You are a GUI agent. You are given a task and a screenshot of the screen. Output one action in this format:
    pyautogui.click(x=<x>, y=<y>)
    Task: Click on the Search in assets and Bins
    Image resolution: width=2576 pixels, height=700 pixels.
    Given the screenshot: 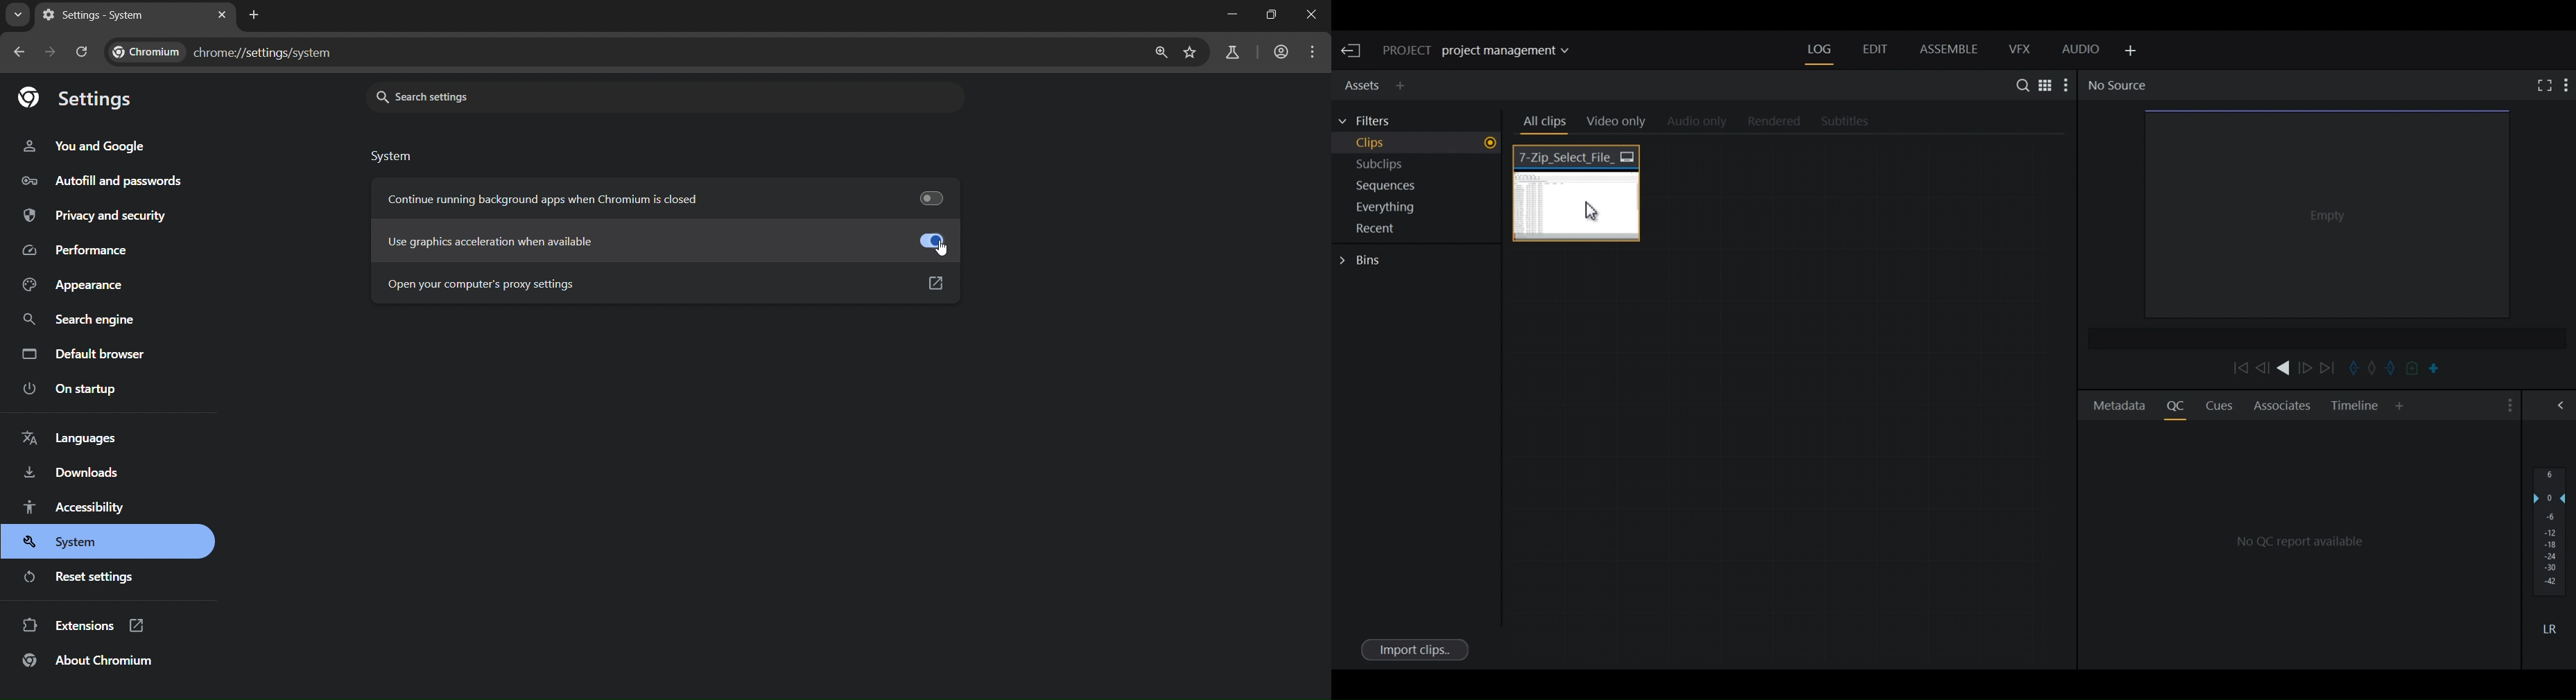 What is the action you would take?
    pyautogui.click(x=2019, y=85)
    